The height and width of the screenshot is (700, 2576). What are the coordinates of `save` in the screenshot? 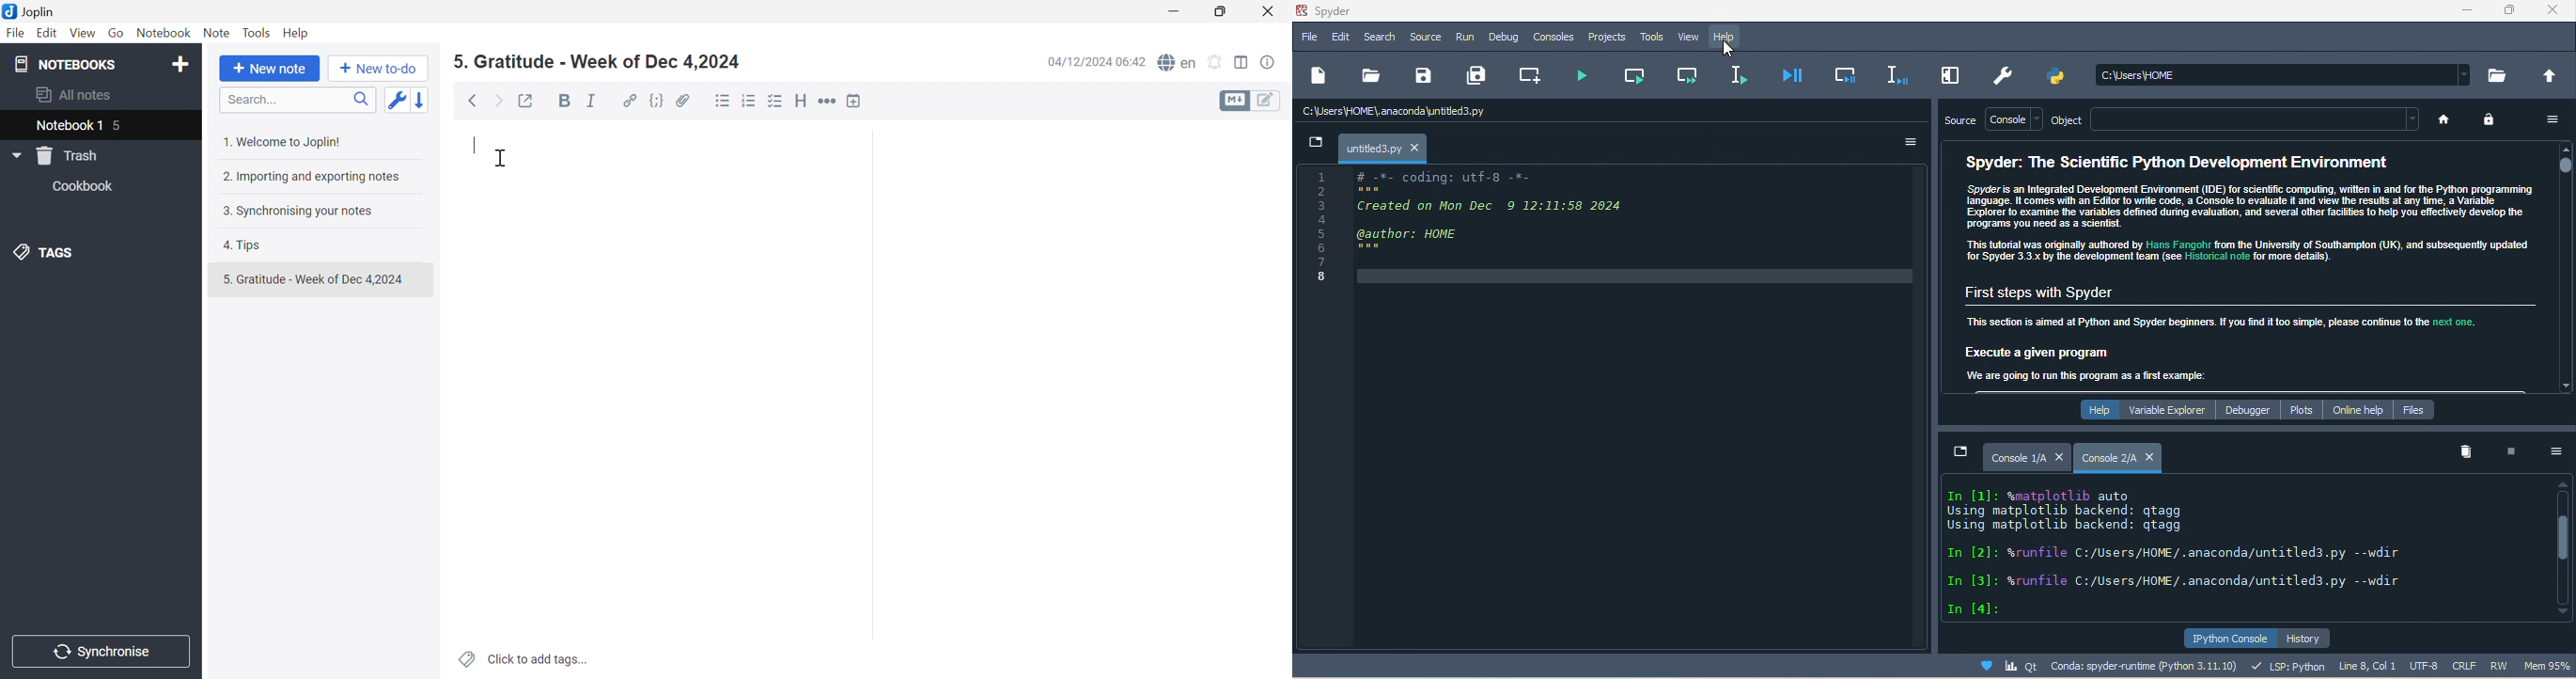 It's located at (1420, 77).